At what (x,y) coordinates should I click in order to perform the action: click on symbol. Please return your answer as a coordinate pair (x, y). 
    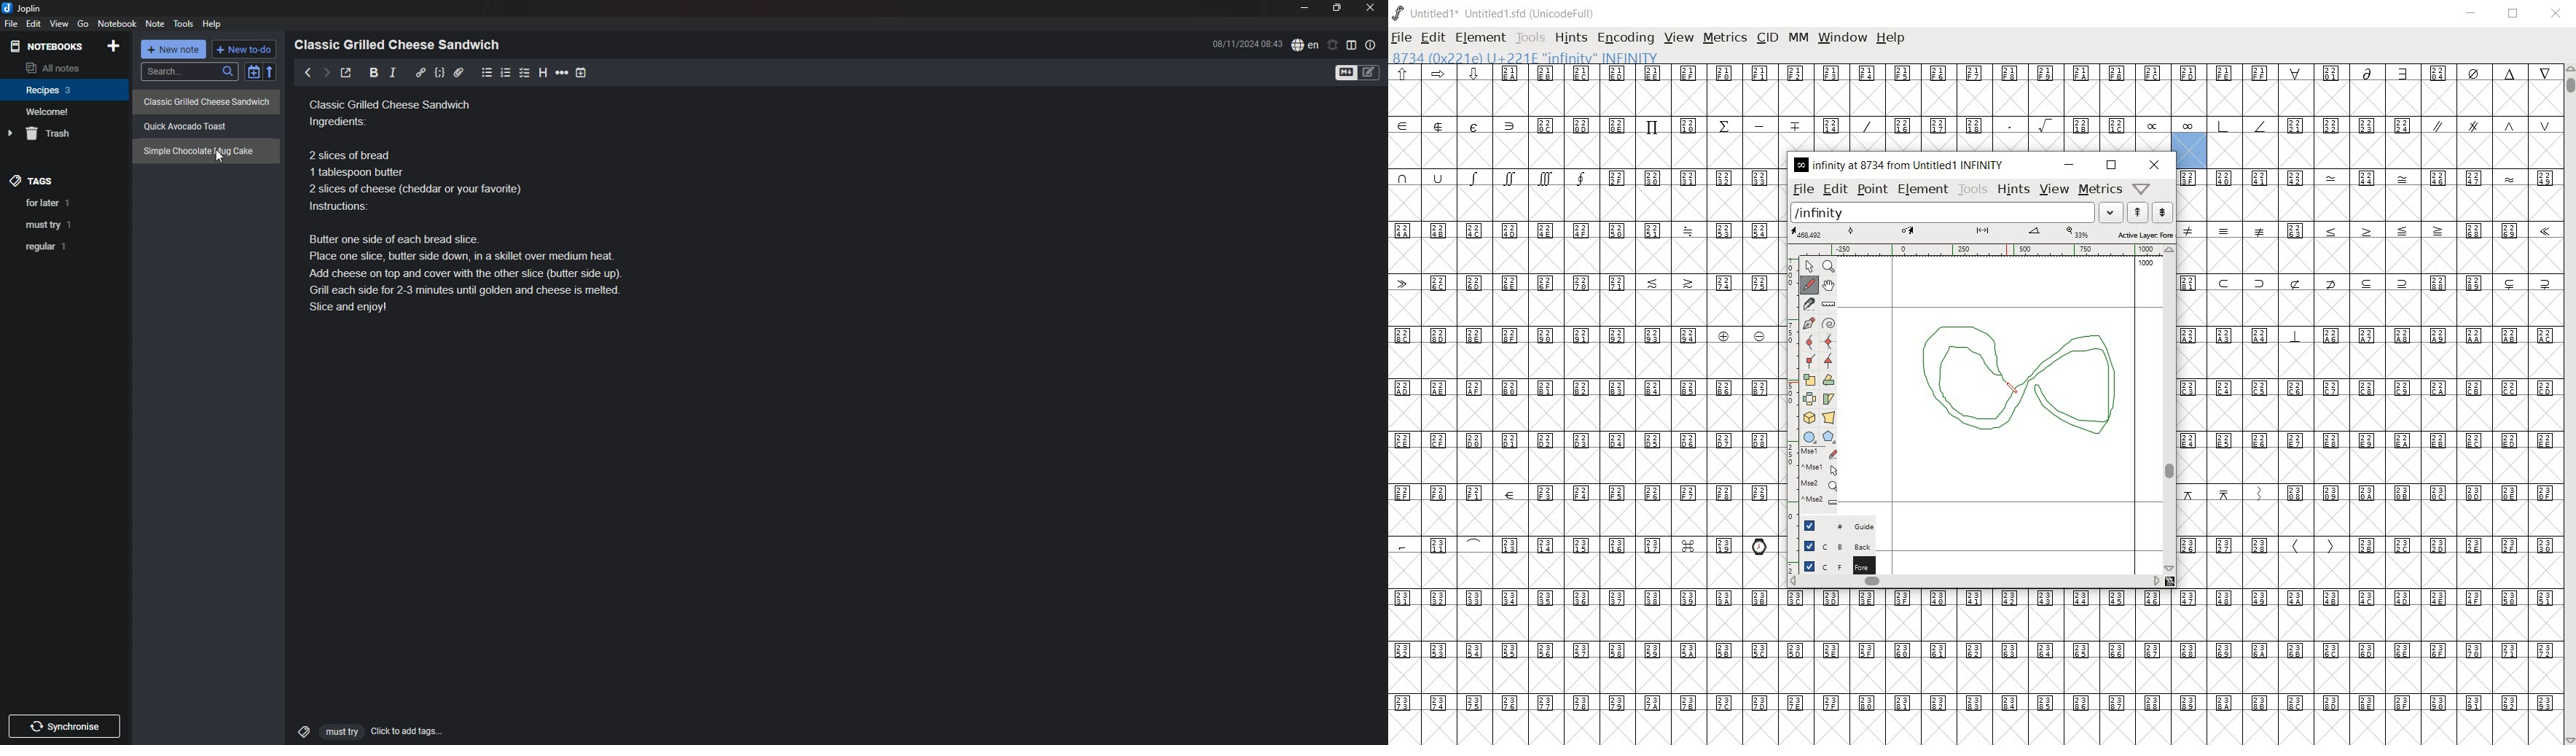
    Looking at the image, I should click on (2545, 232).